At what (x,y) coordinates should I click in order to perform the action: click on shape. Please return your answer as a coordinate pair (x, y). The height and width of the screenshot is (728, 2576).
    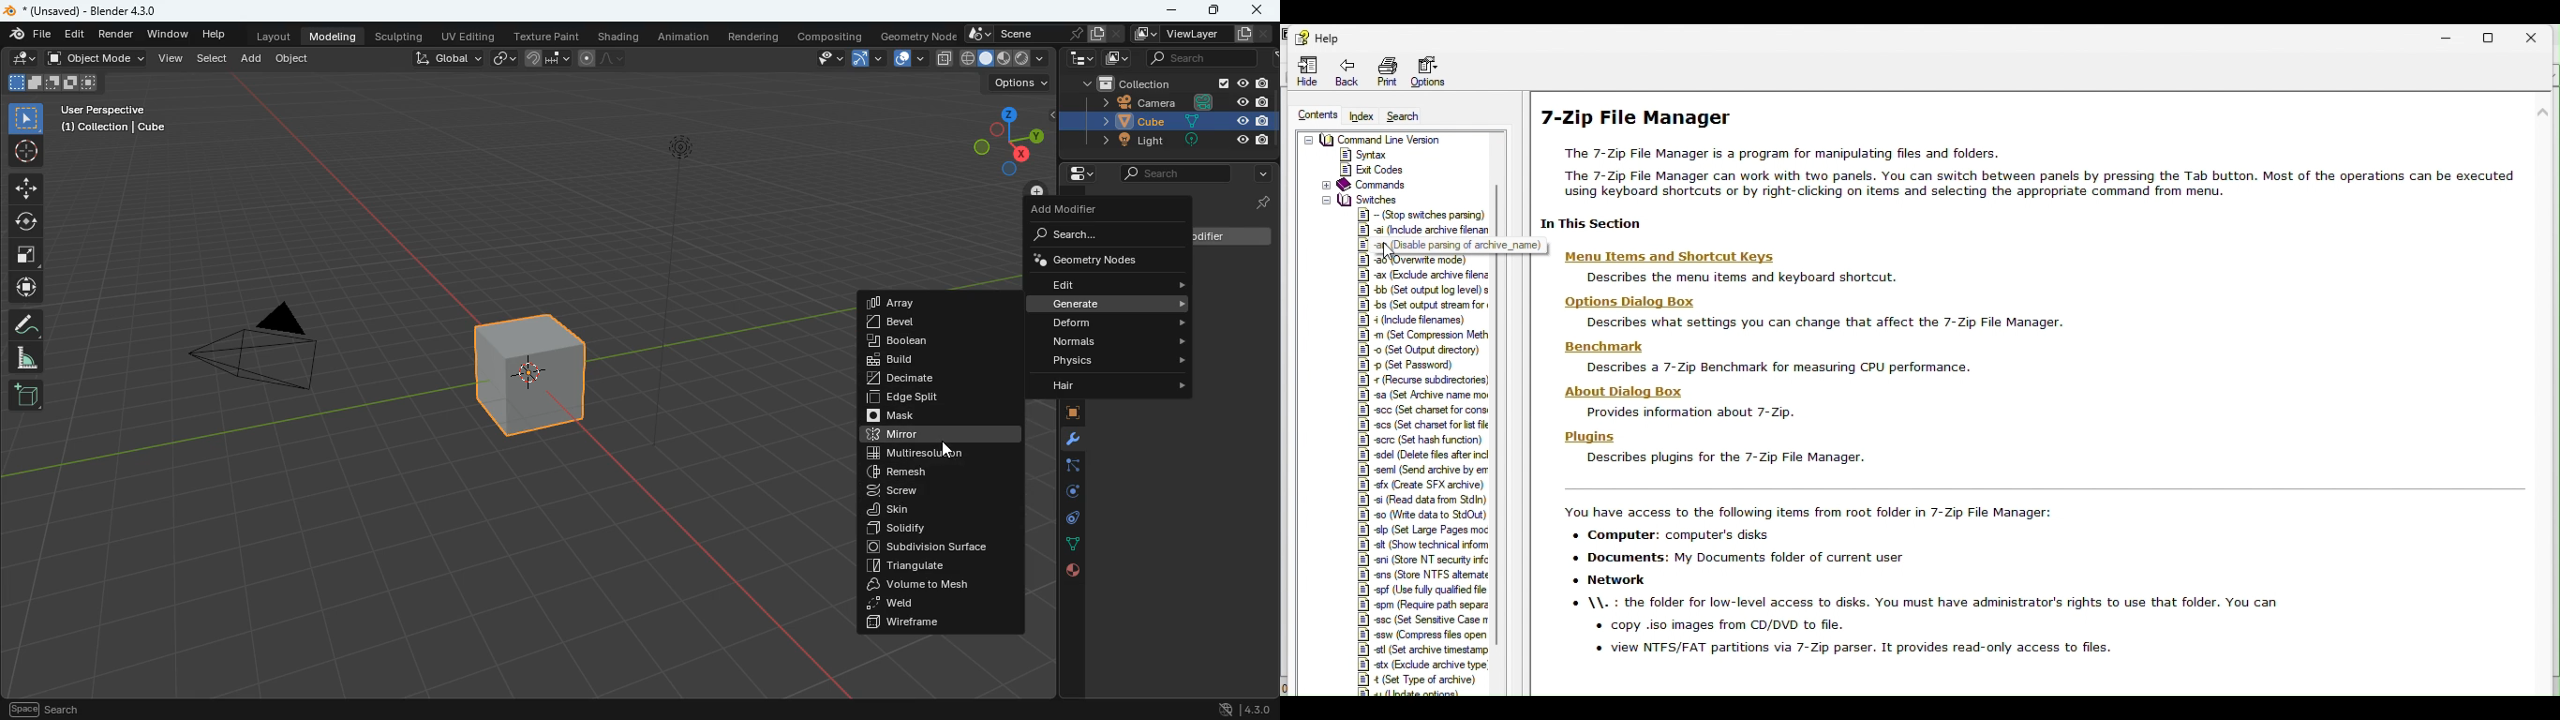
    Looking at the image, I should click on (52, 82).